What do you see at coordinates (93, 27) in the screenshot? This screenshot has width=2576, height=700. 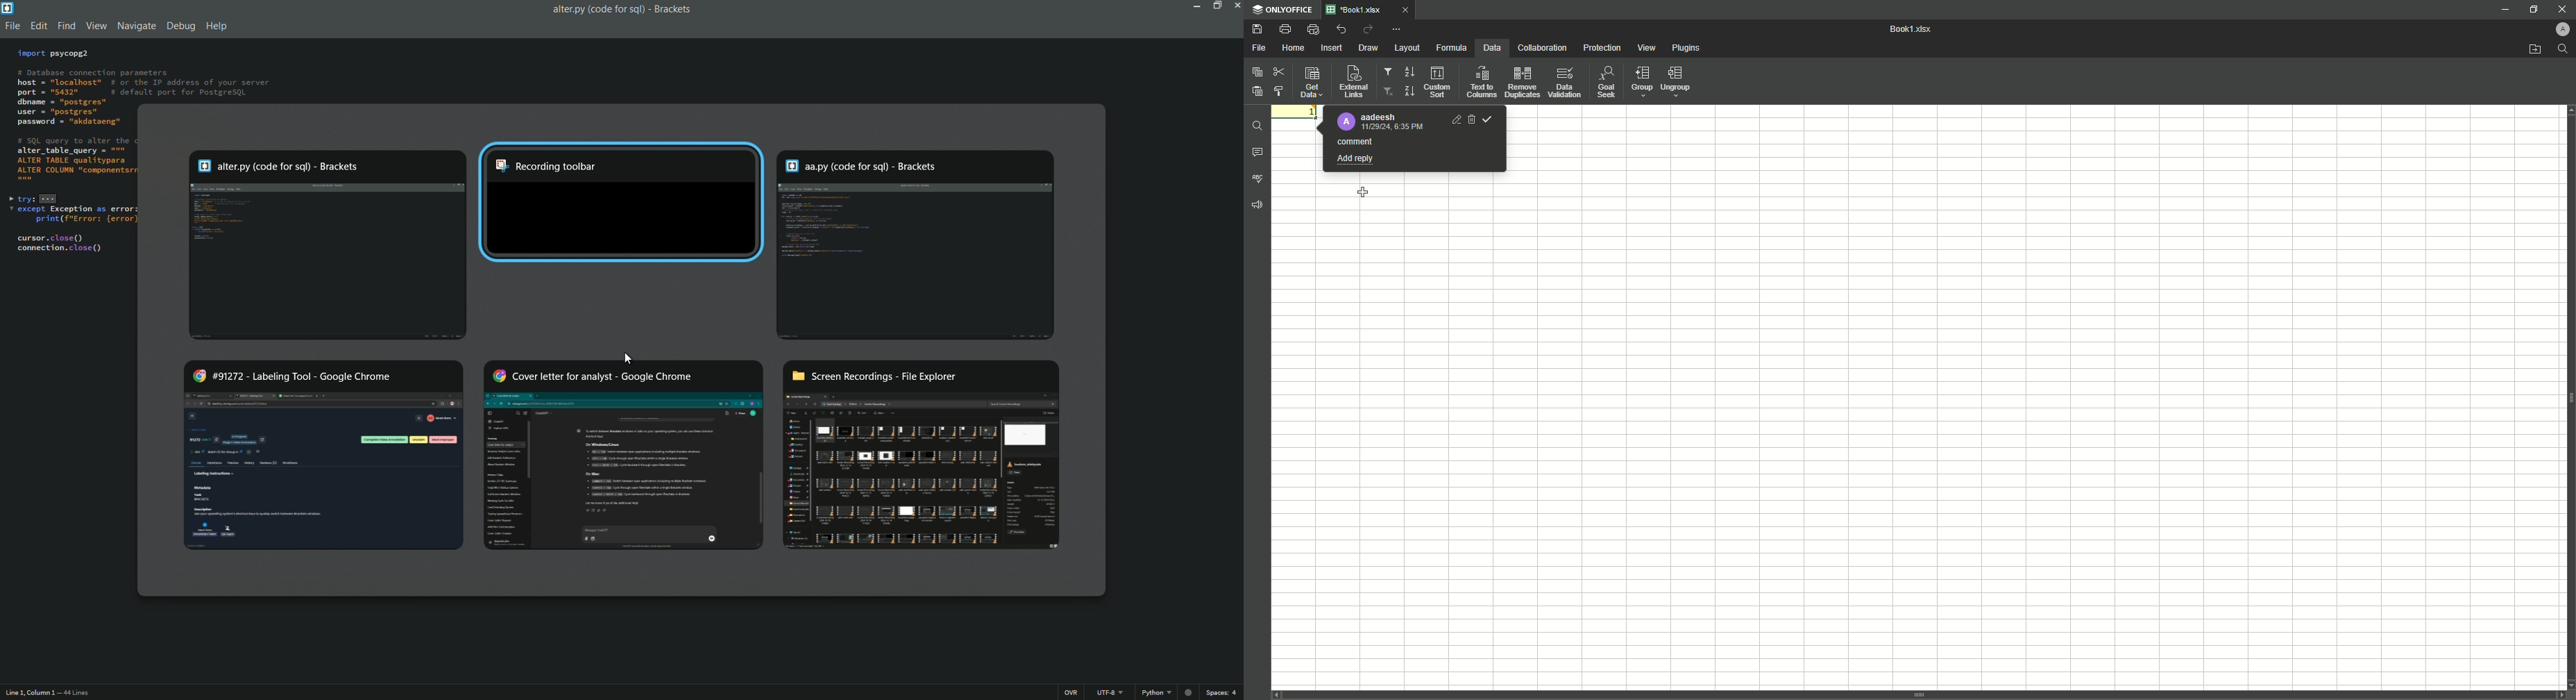 I see `view menu` at bounding box center [93, 27].